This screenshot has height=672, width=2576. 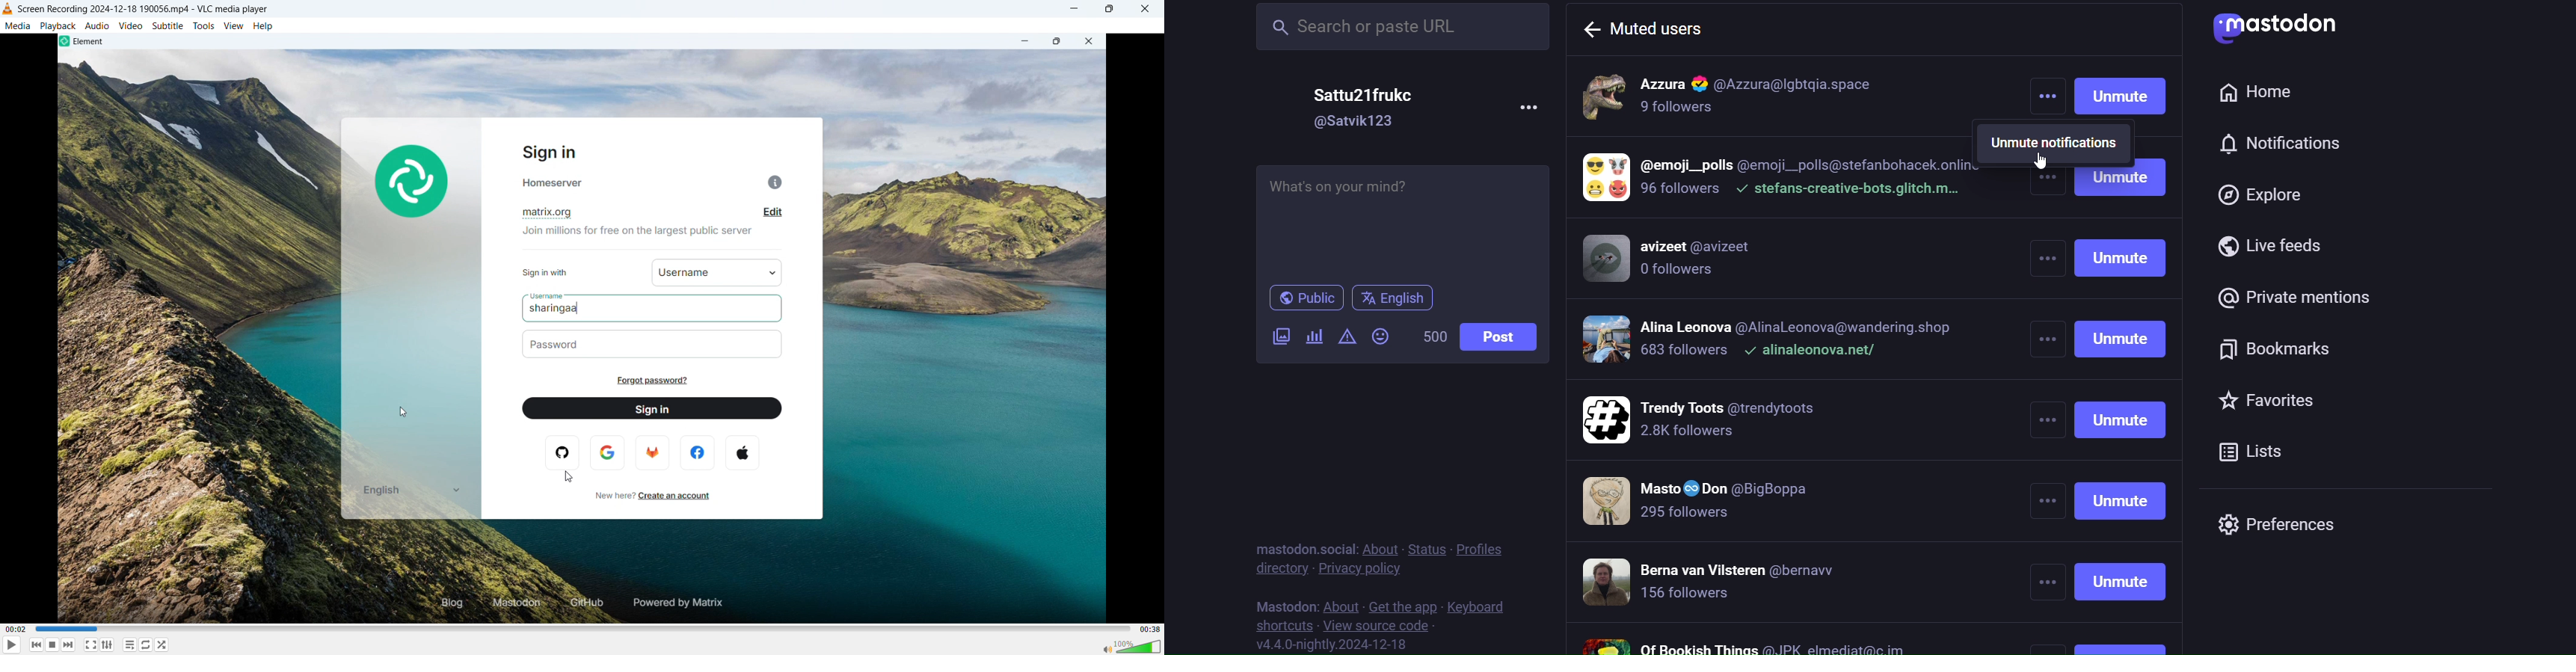 I want to click on toggle between loop all, loop one & no loop, so click(x=146, y=645).